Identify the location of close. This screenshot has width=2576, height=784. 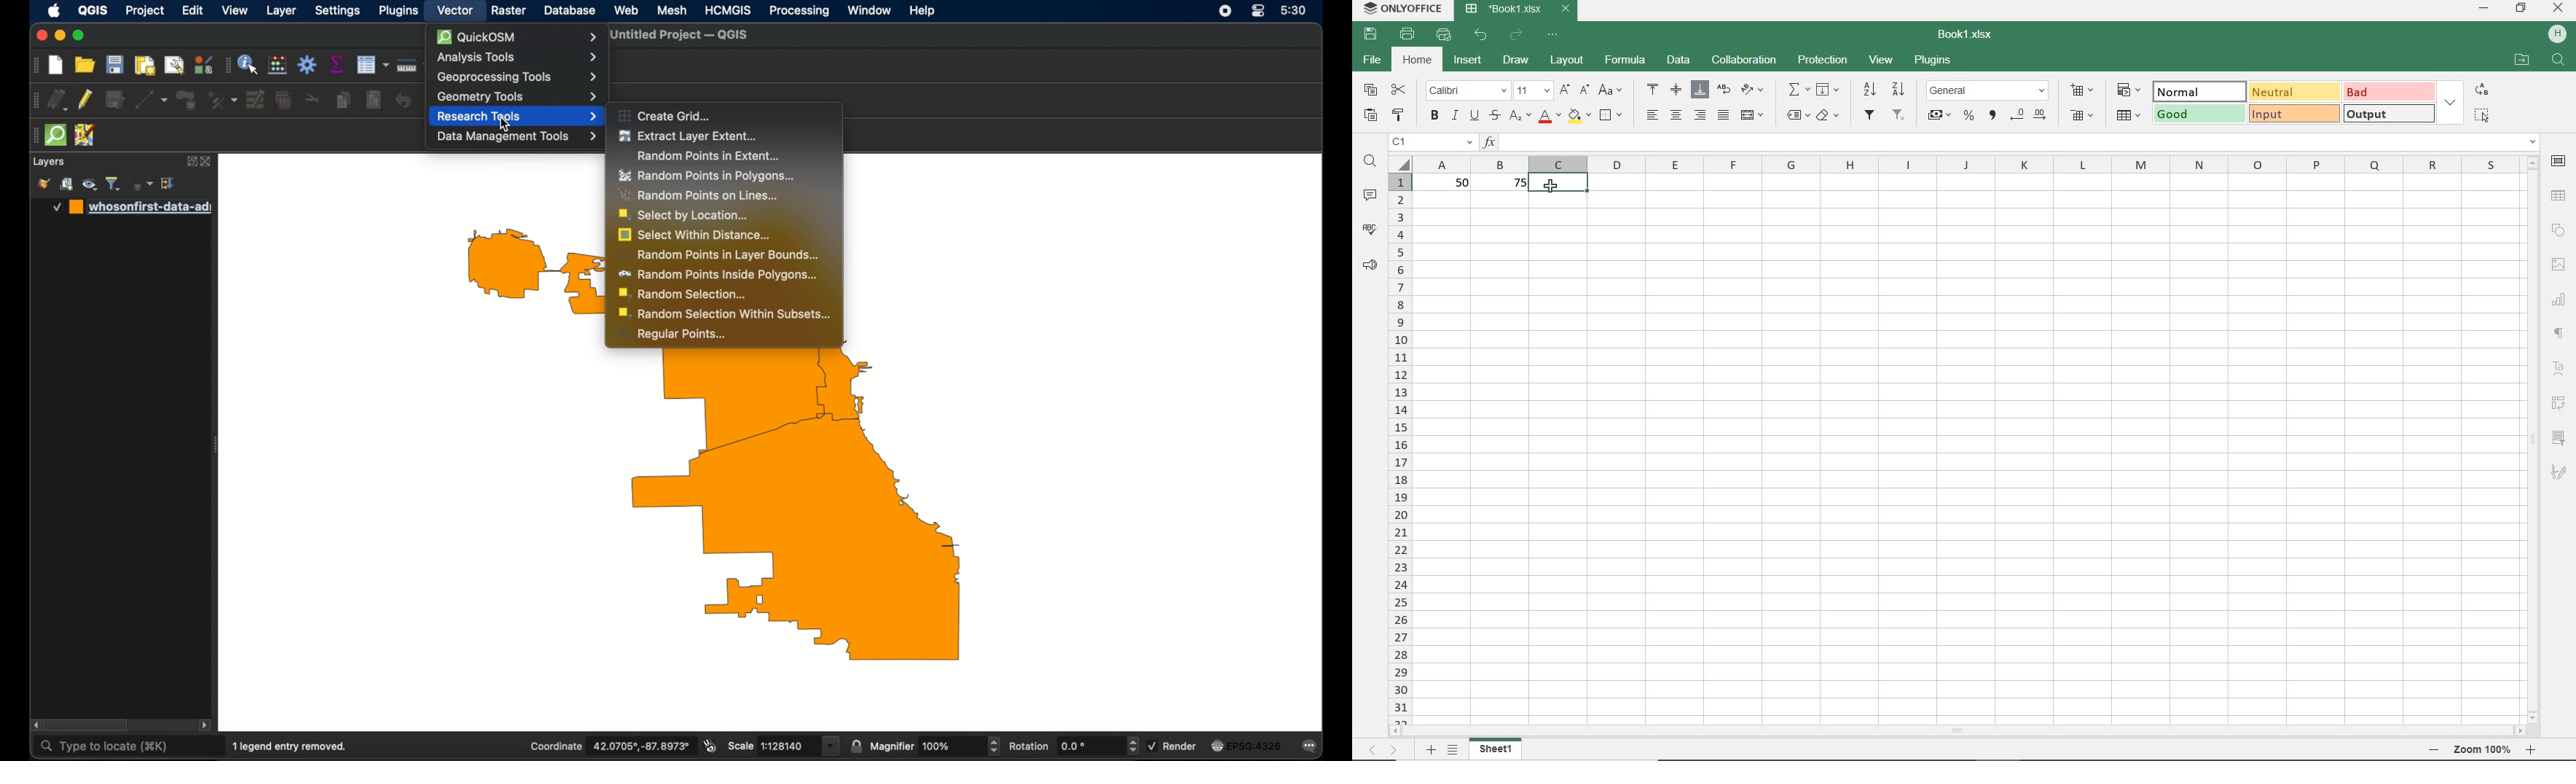
(2559, 9).